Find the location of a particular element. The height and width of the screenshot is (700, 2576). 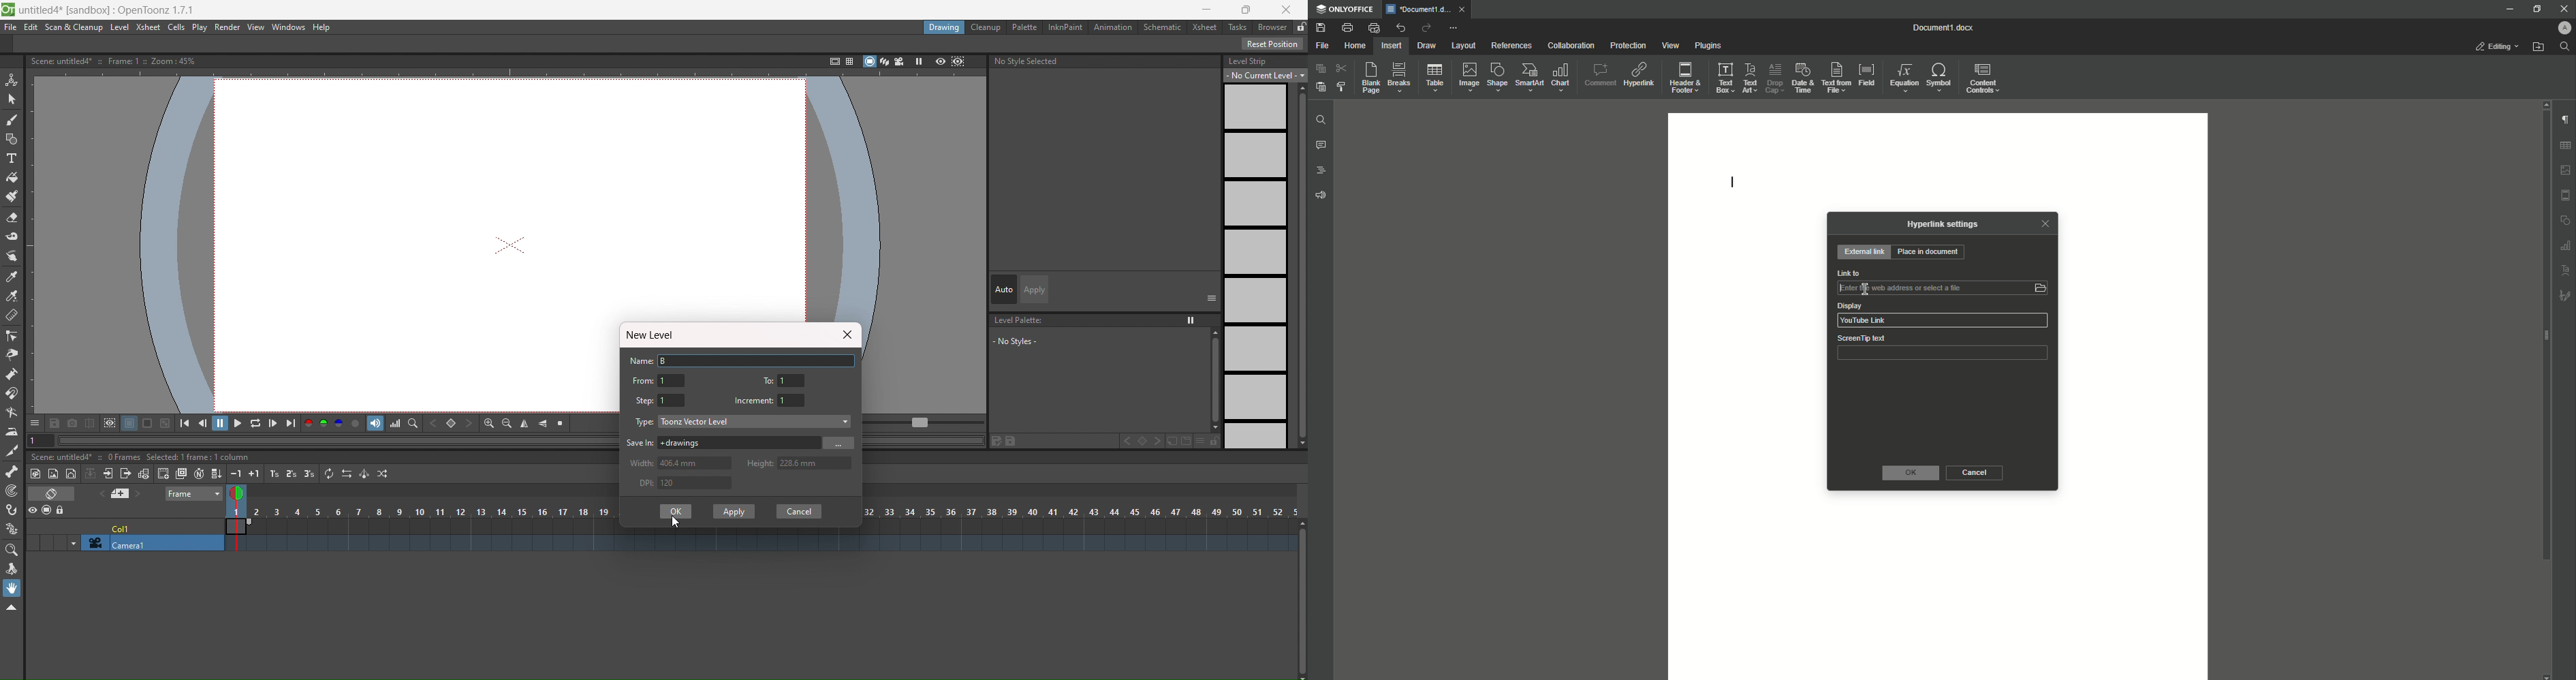

Blank Page is located at coordinates (1370, 77).